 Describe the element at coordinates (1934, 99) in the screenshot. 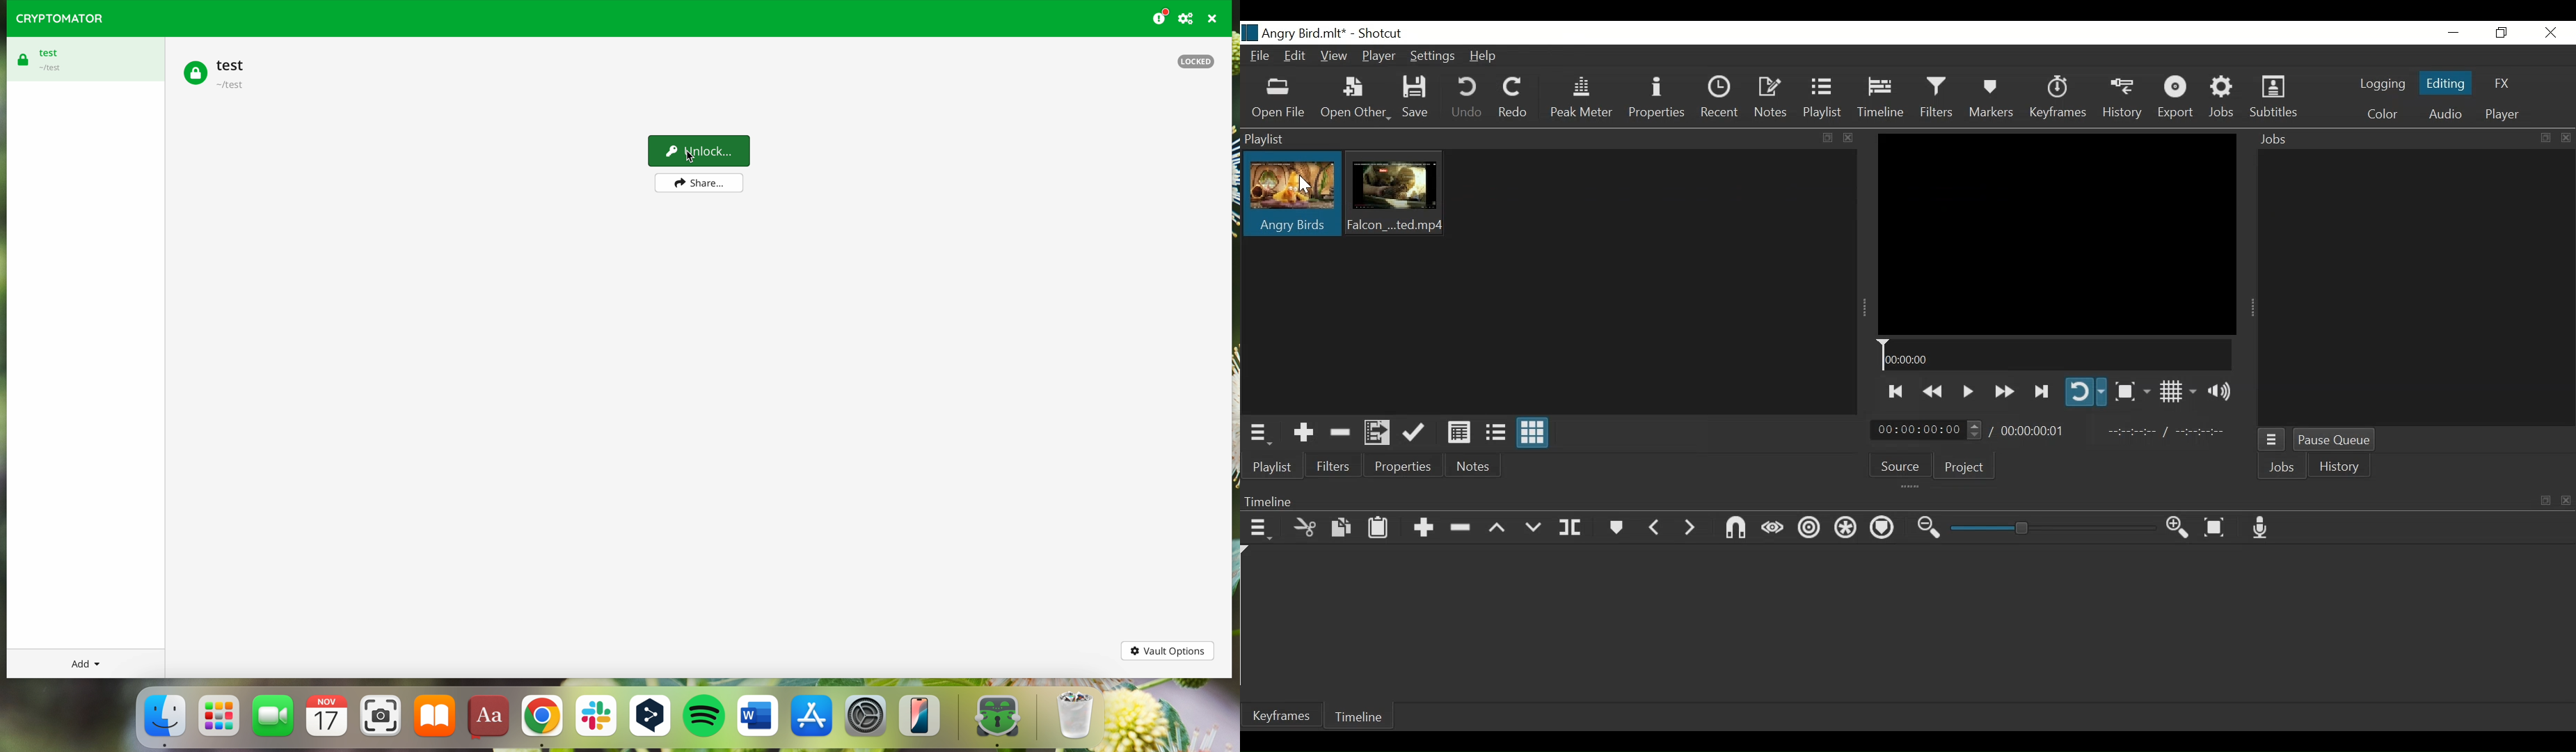

I see `Filters` at that location.